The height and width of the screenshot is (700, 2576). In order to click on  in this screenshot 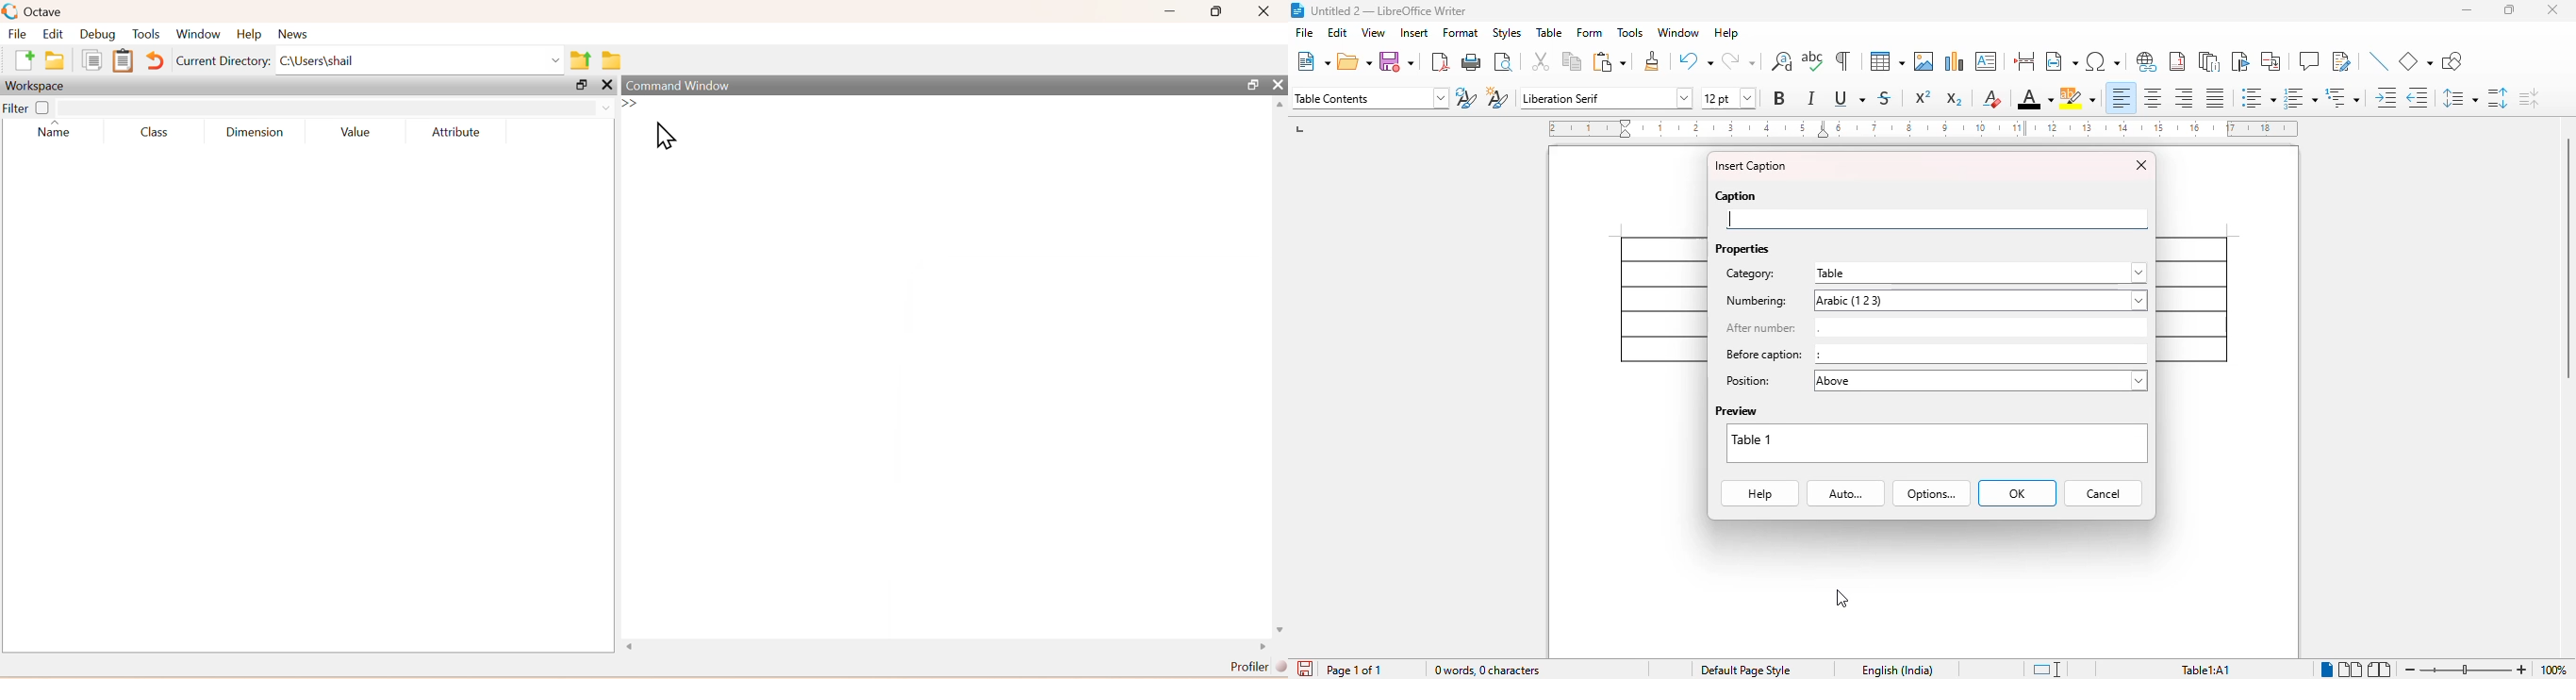, I will do `click(635, 647)`.